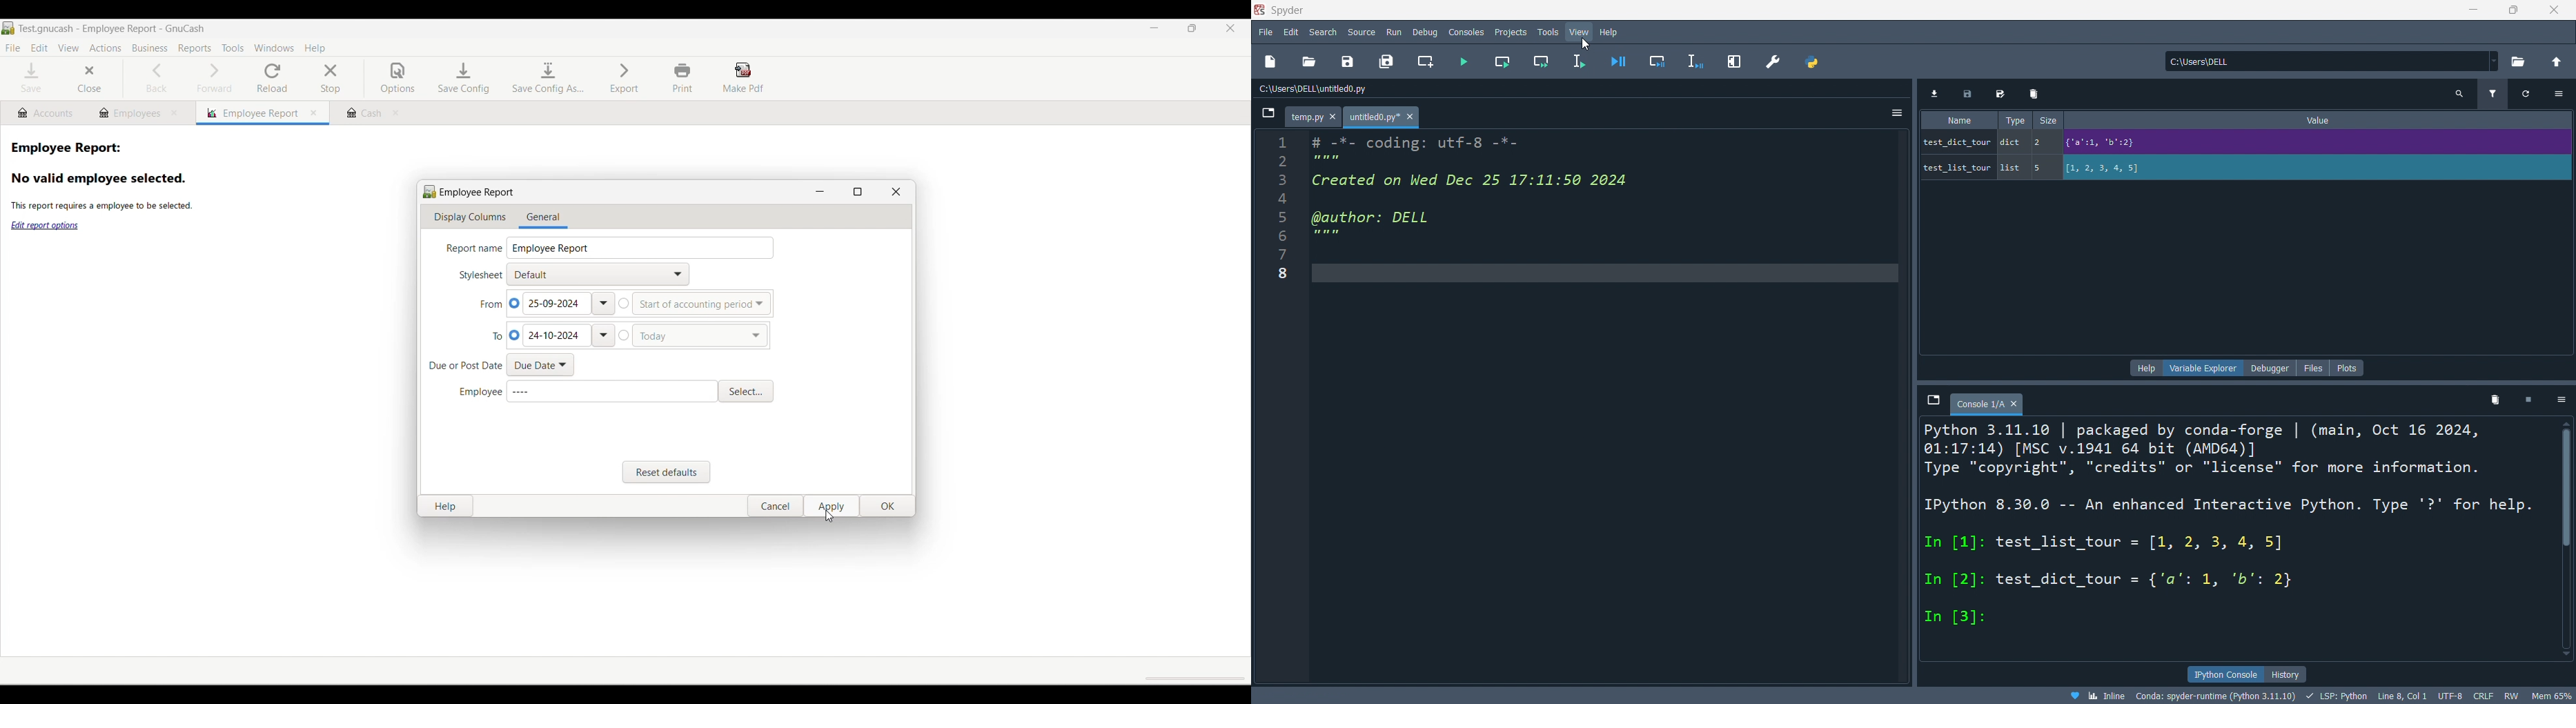 The width and height of the screenshot is (2576, 728). Describe the element at coordinates (2559, 10) in the screenshot. I see `close` at that location.